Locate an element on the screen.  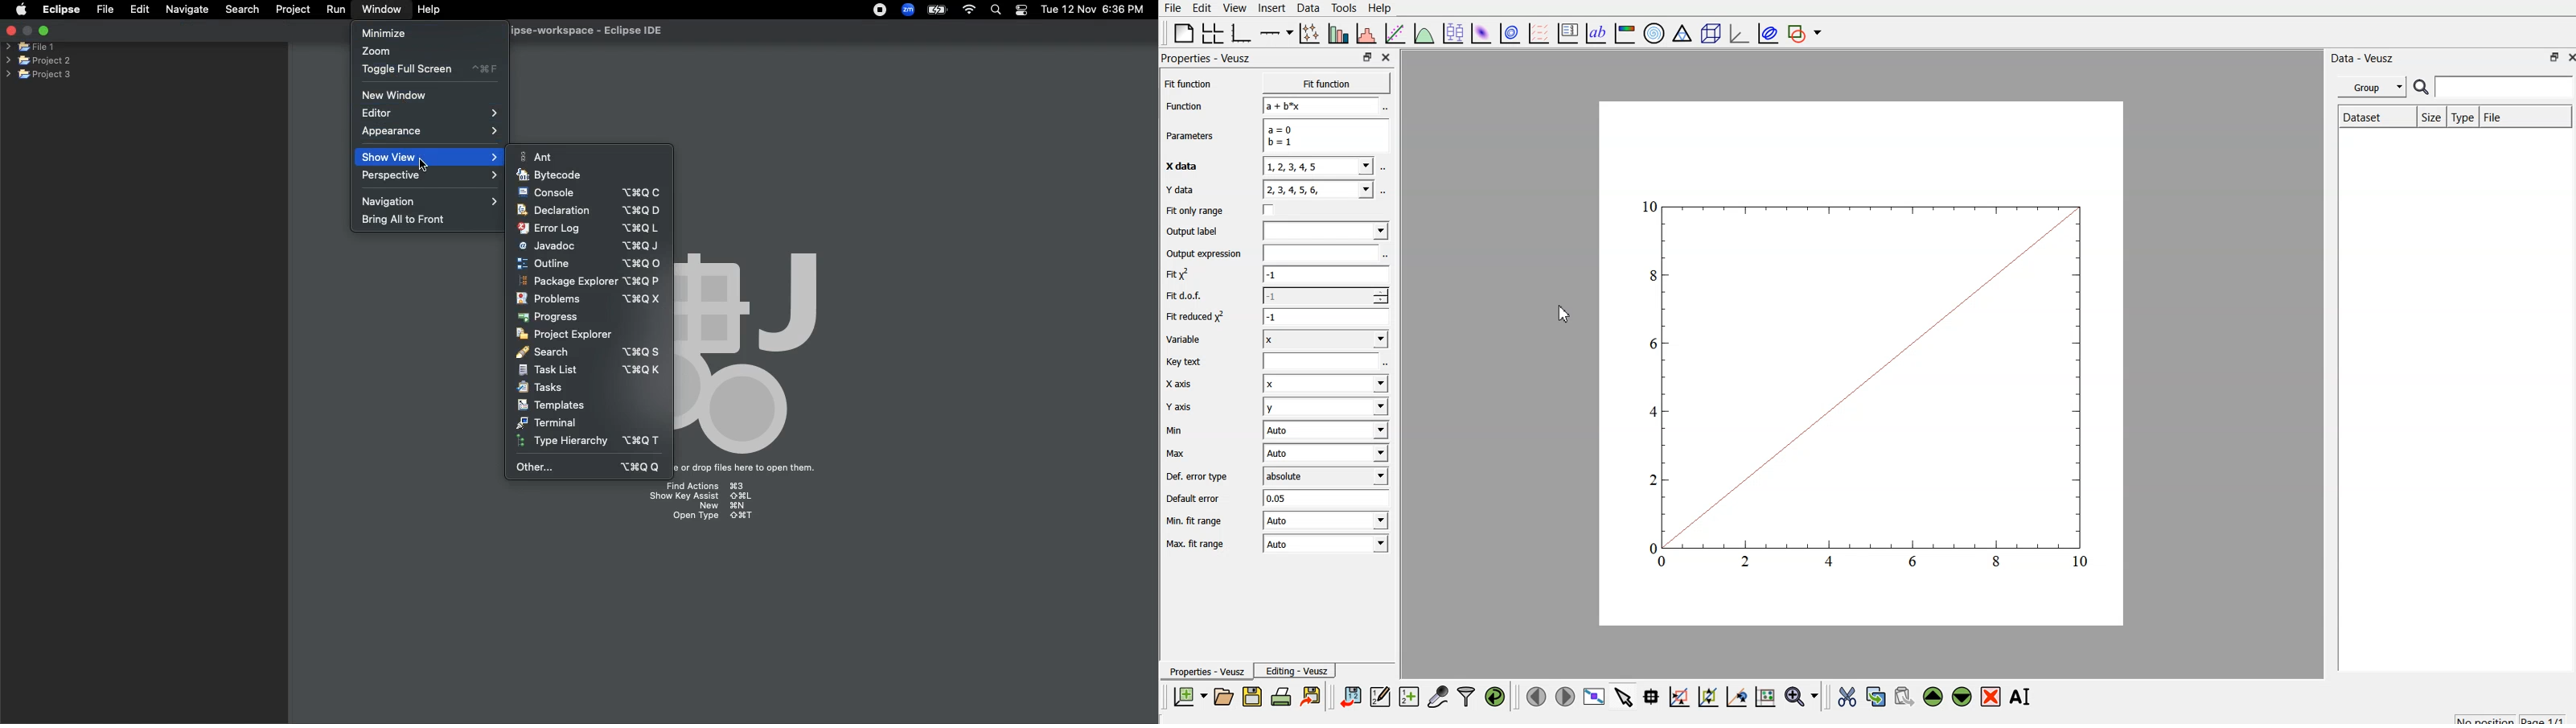
filter data is located at coordinates (1467, 698).